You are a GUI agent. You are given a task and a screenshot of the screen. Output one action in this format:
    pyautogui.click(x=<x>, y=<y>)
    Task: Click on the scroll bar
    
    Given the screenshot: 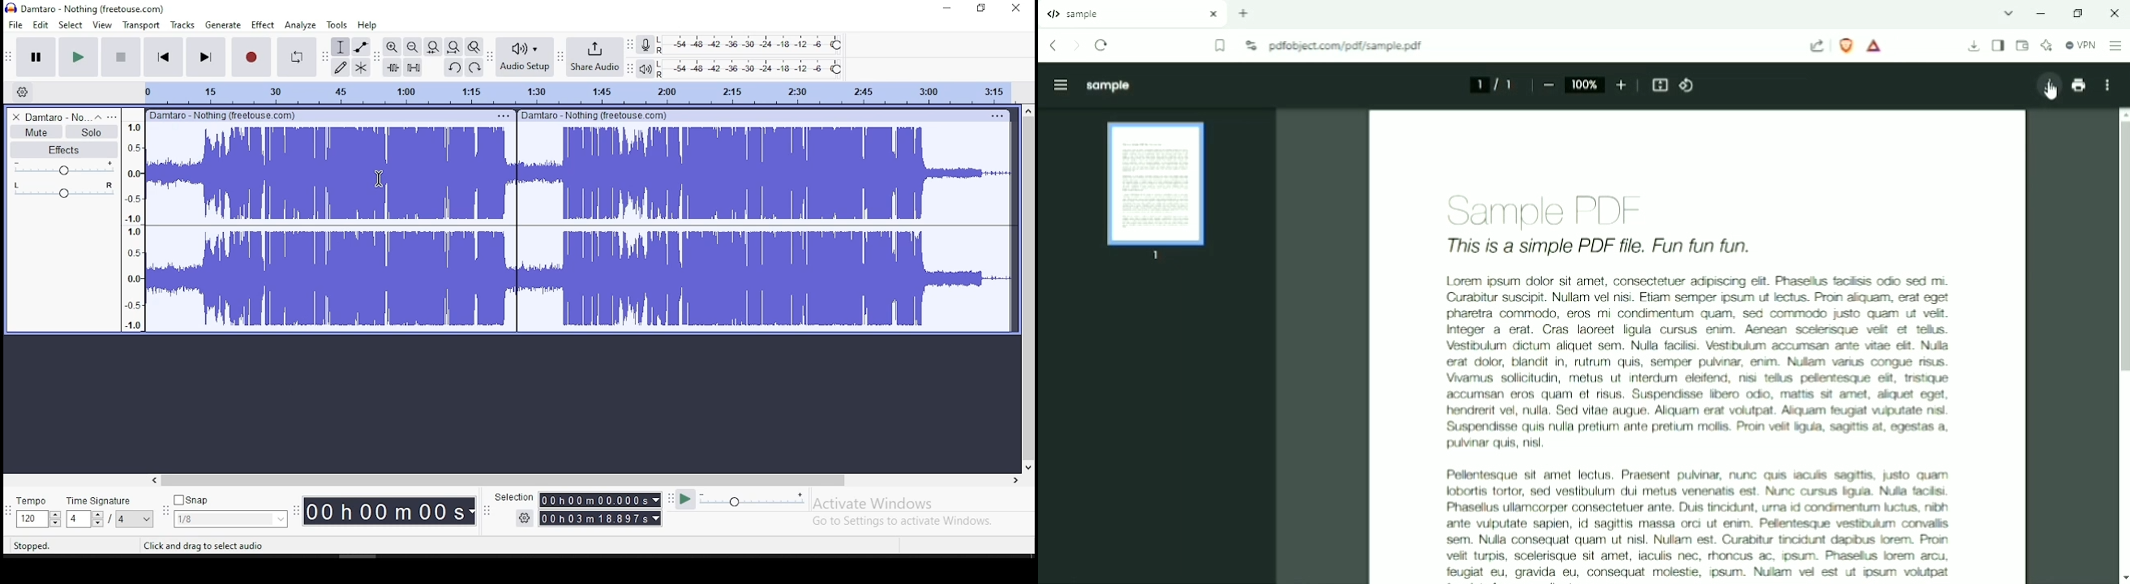 What is the action you would take?
    pyautogui.click(x=505, y=480)
    